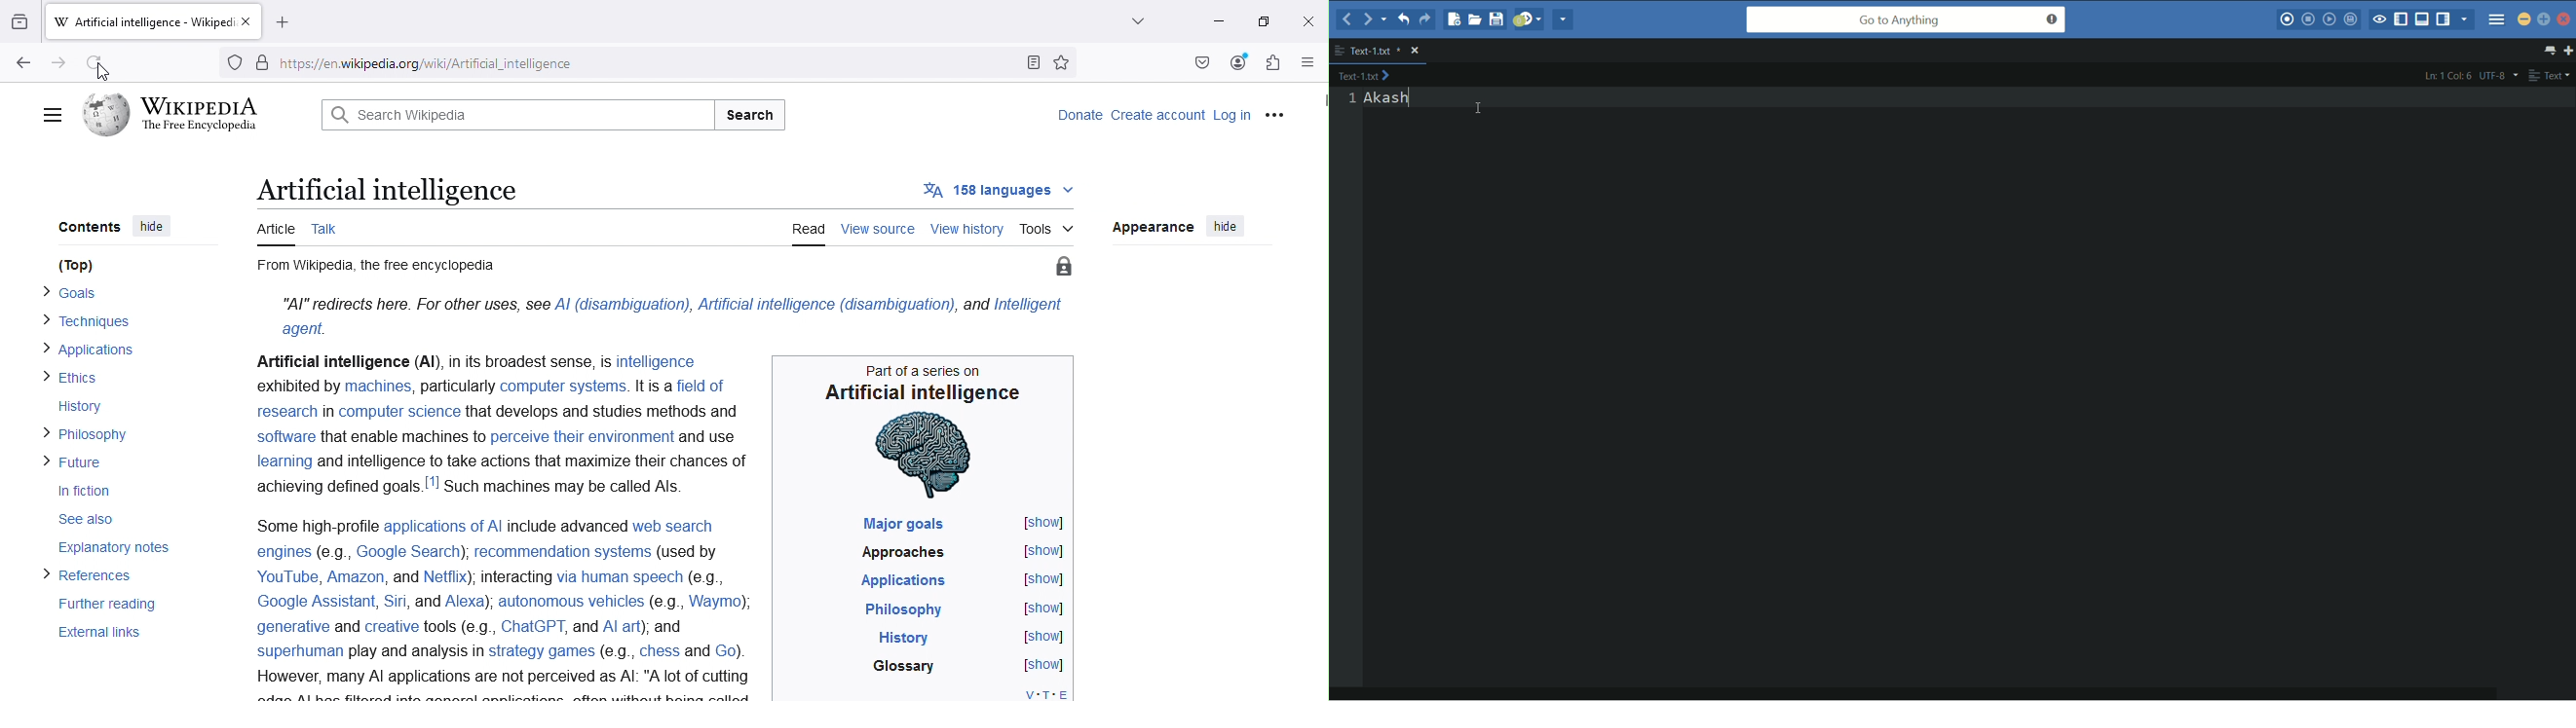 The image size is (2576, 728). Describe the element at coordinates (95, 522) in the screenshot. I see `See also` at that location.